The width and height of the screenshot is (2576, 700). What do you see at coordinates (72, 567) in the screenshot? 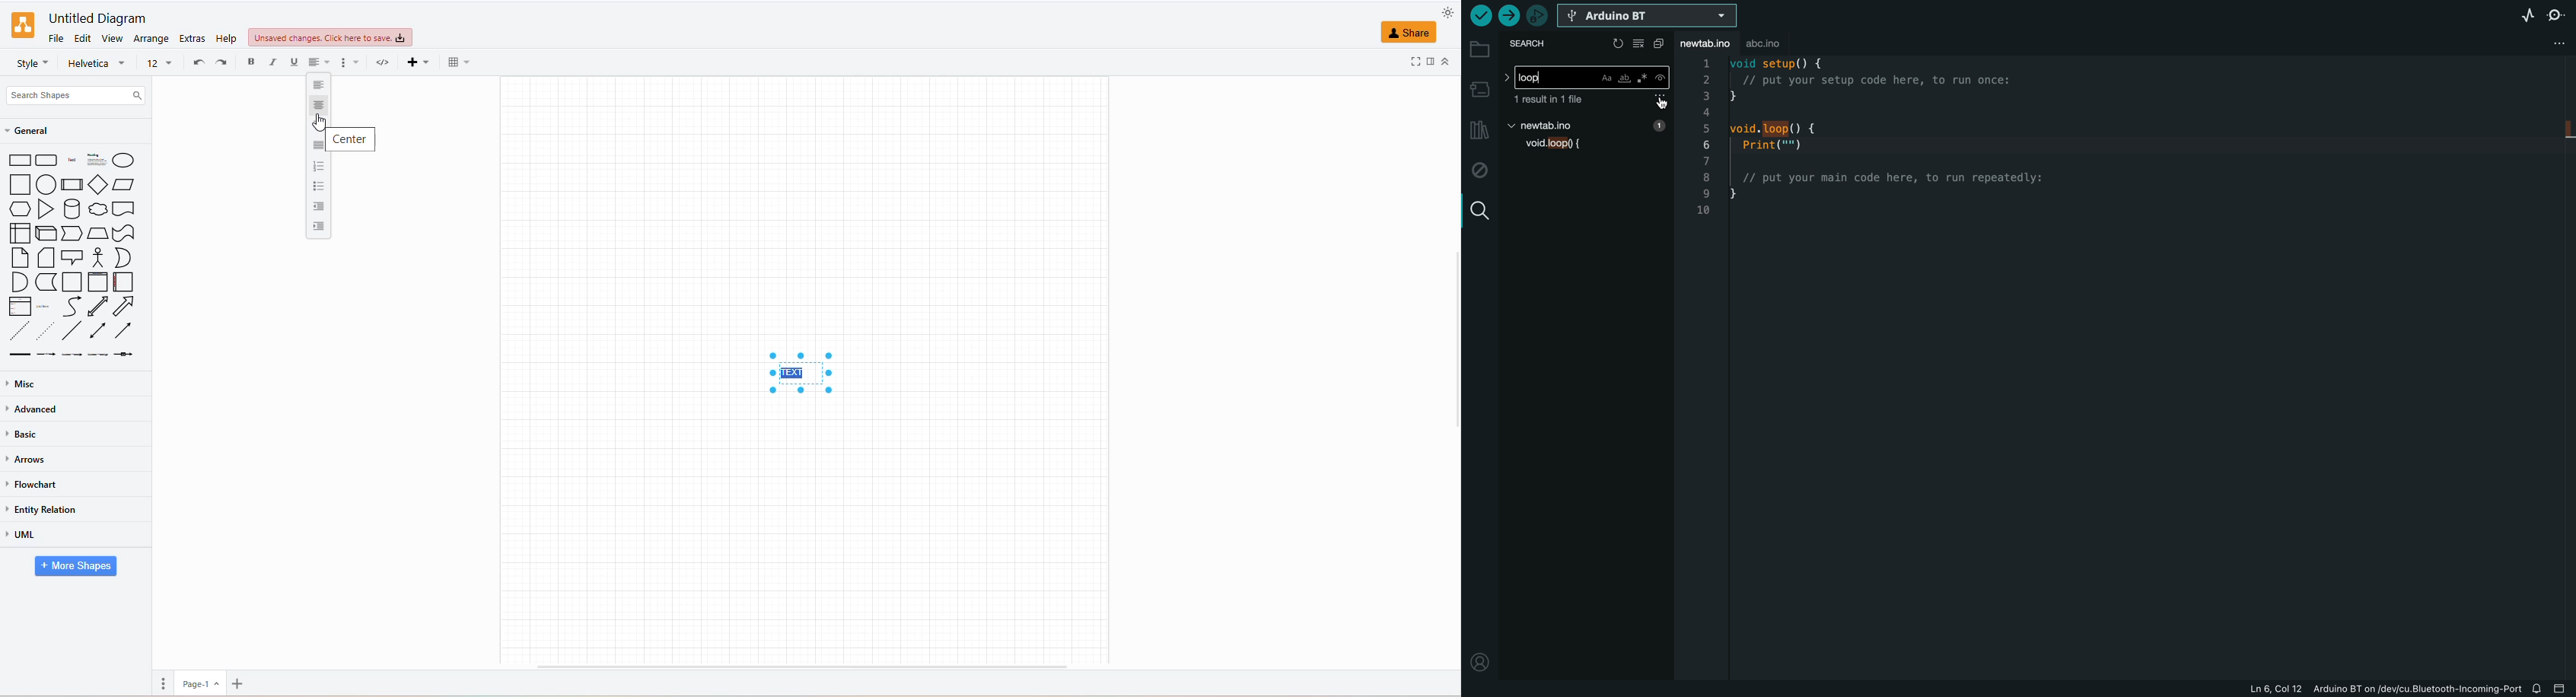
I see `more shapes` at bounding box center [72, 567].